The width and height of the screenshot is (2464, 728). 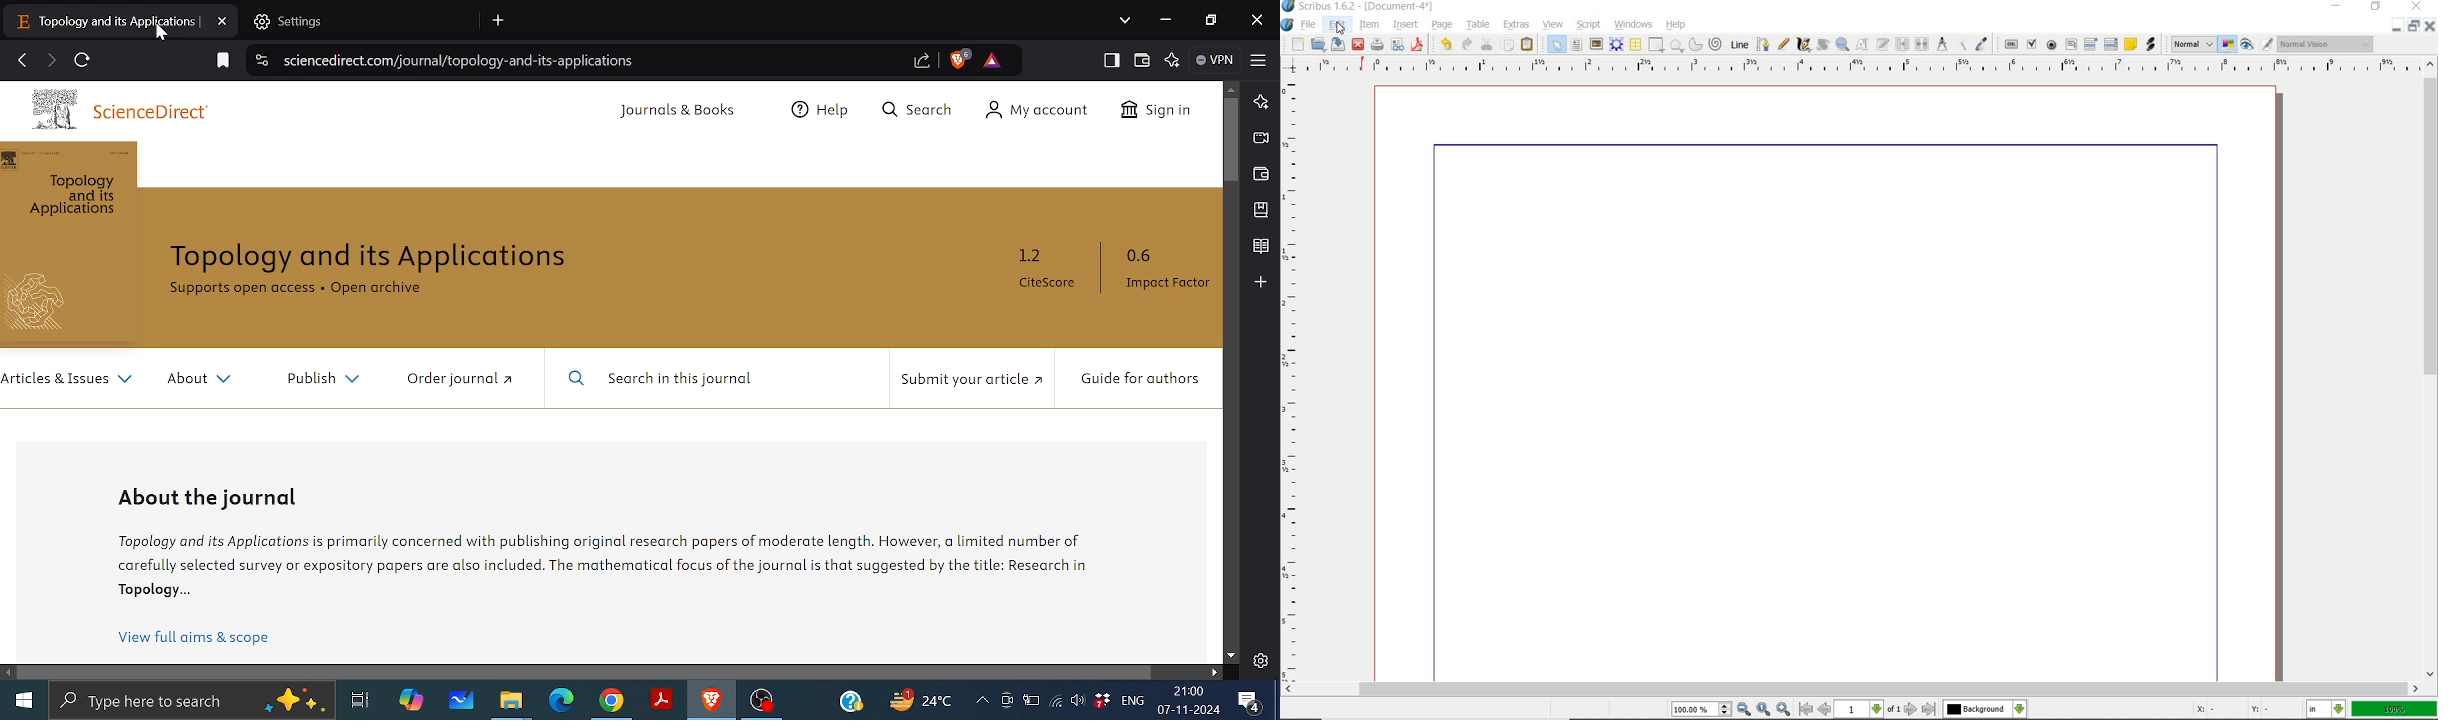 I want to click on , so click(x=1260, y=136).